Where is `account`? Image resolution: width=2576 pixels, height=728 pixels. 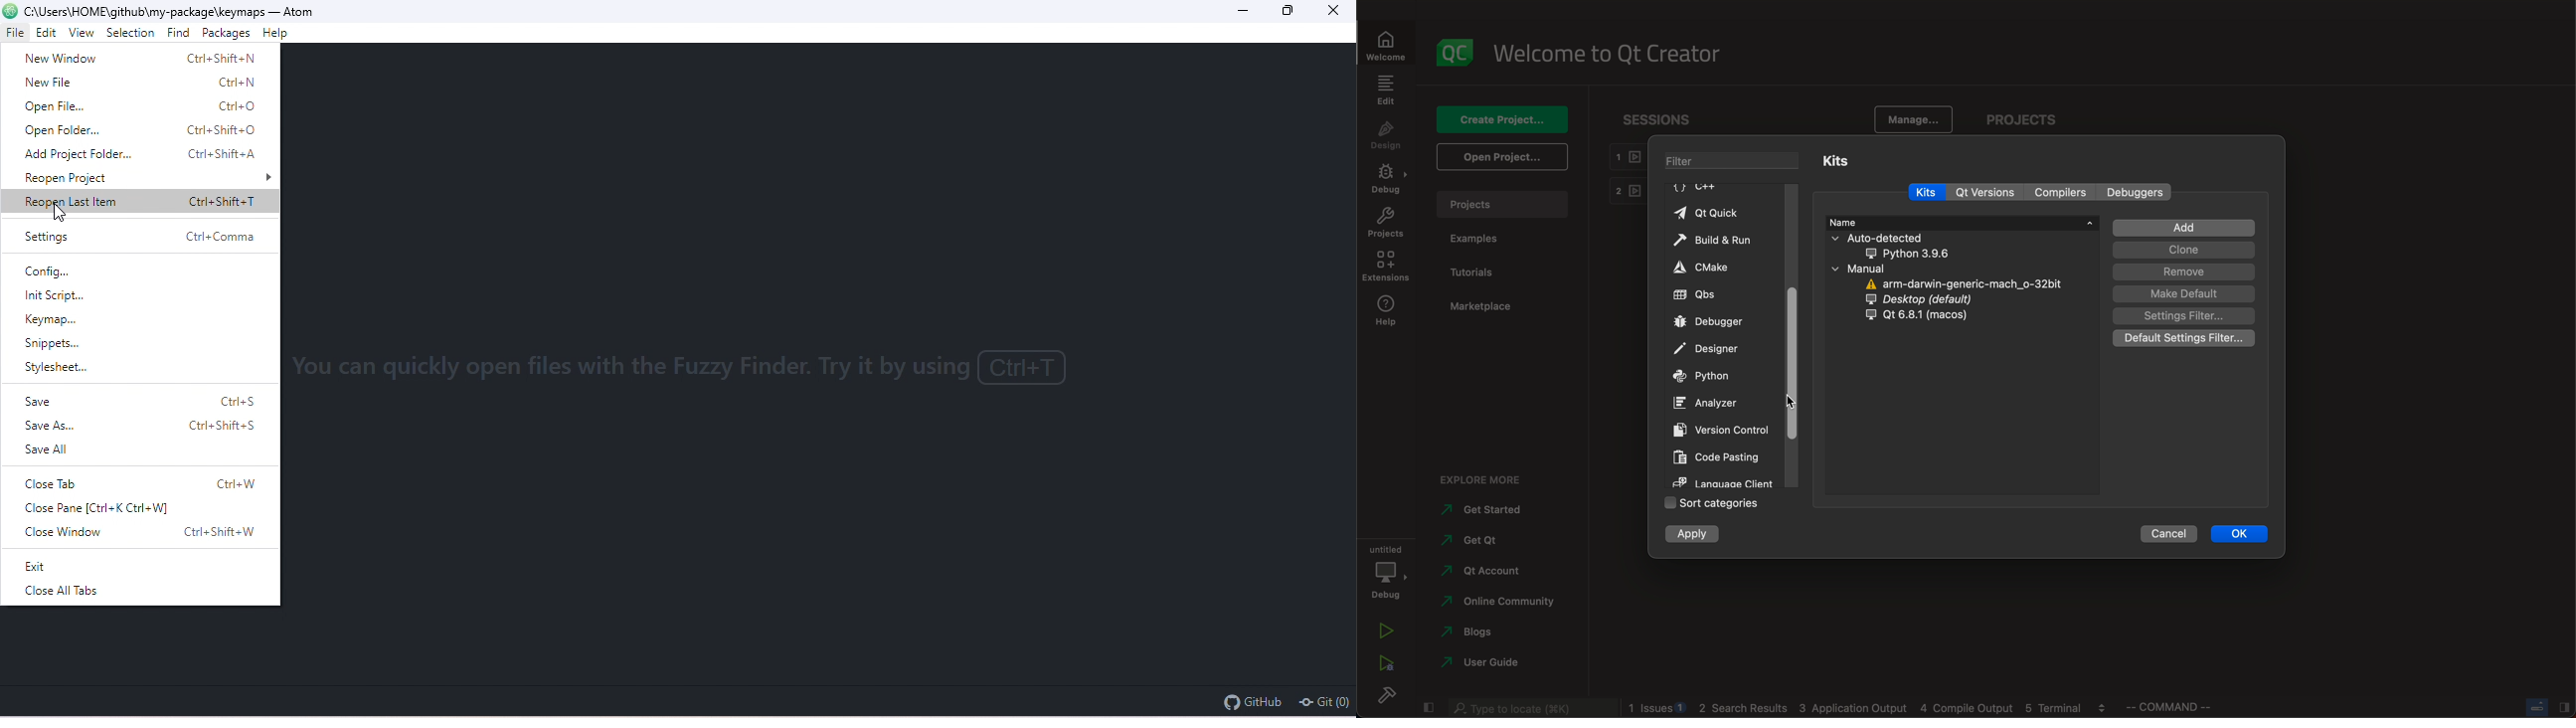 account is located at coordinates (1485, 572).